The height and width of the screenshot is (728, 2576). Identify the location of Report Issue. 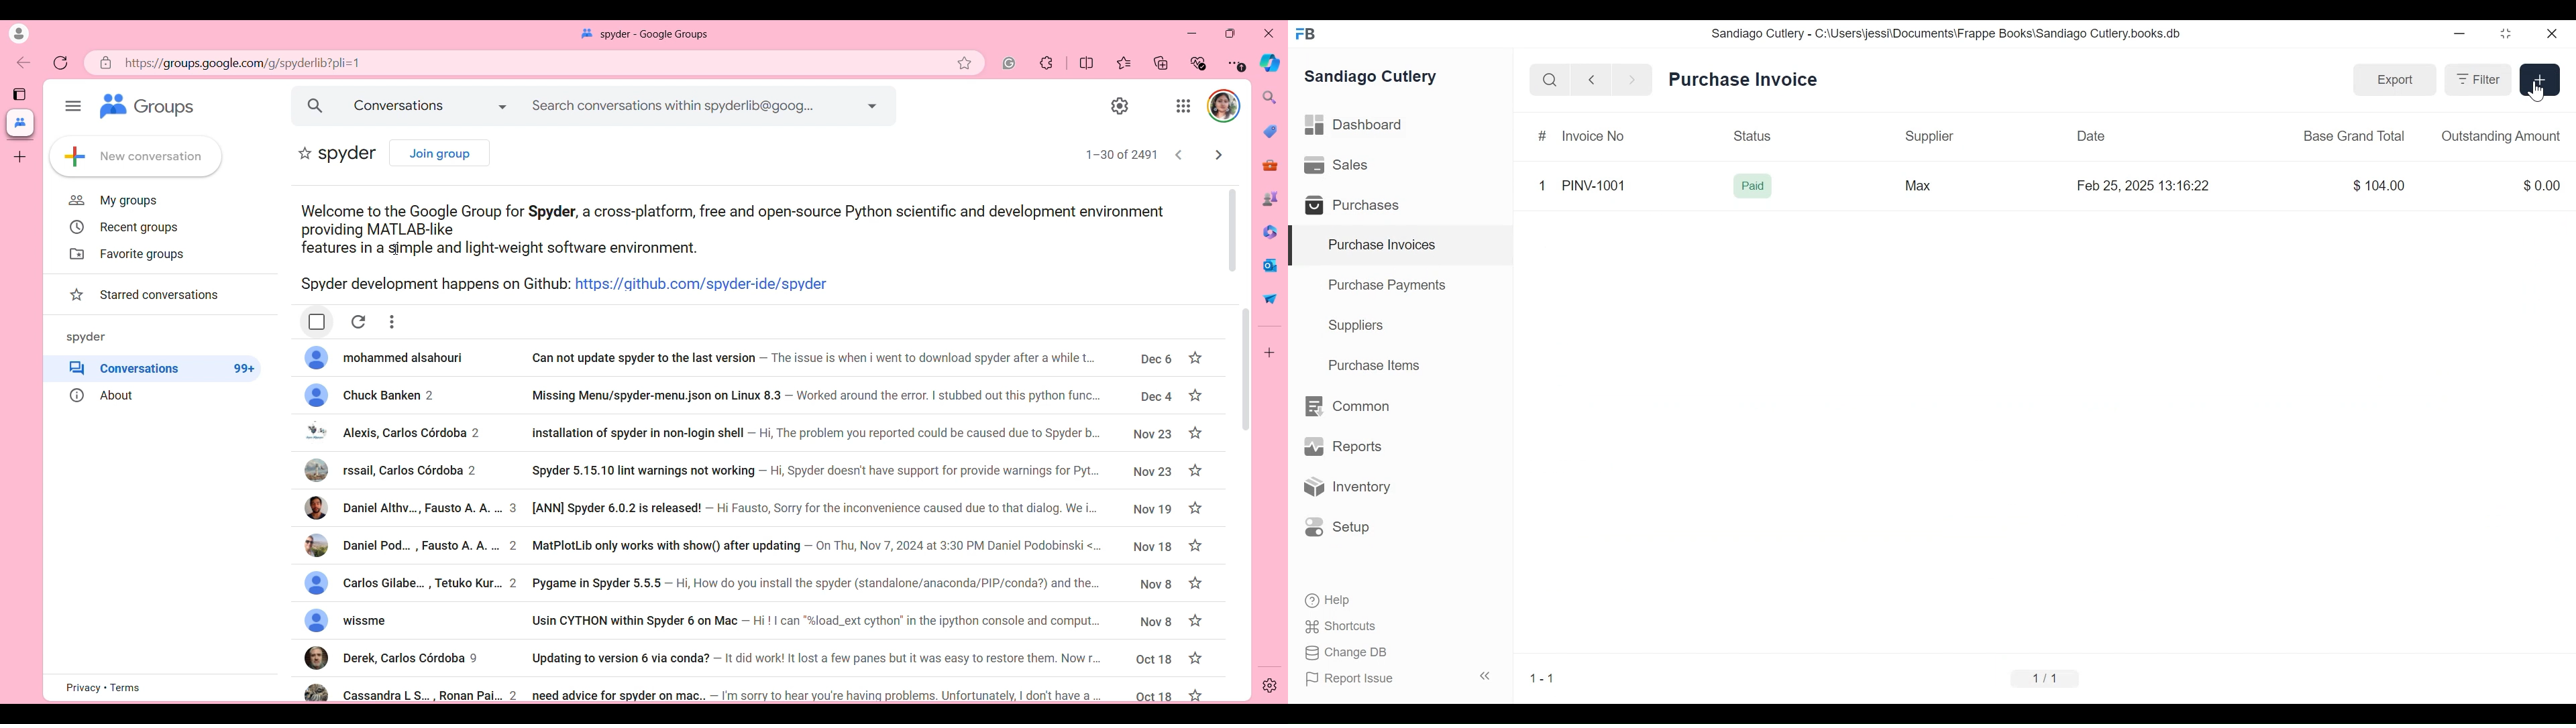
(1397, 678).